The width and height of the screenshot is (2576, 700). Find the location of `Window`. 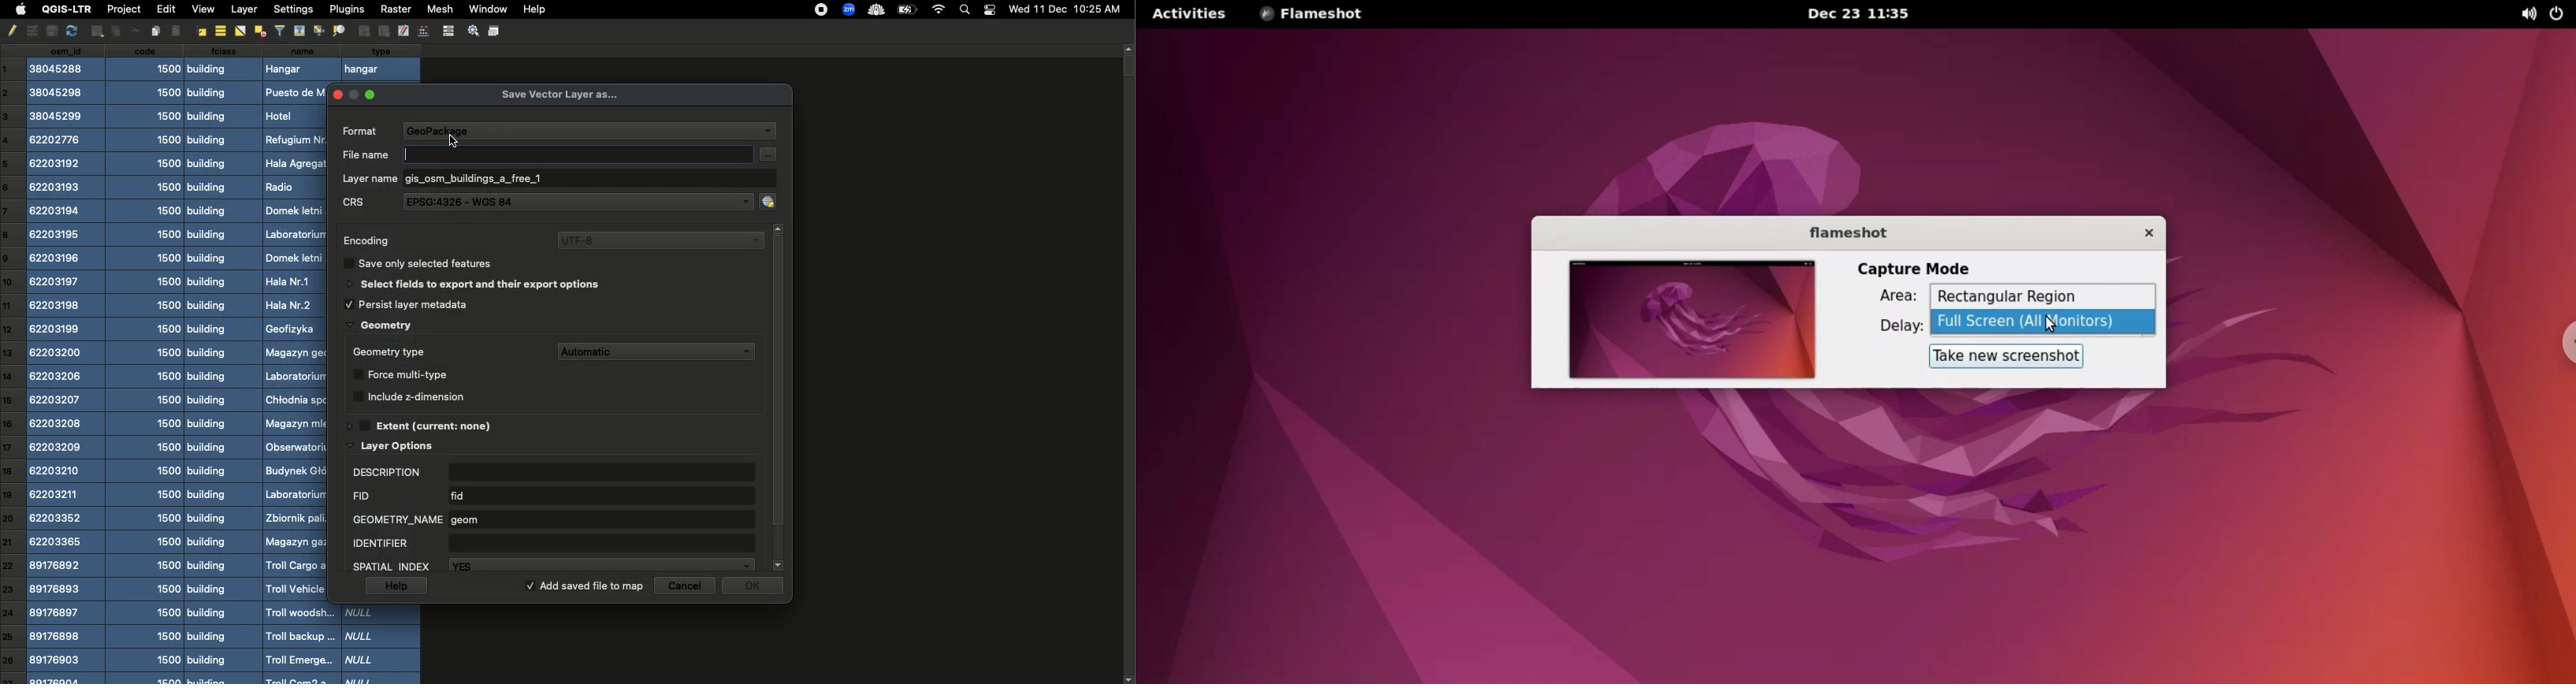

Window is located at coordinates (485, 8).